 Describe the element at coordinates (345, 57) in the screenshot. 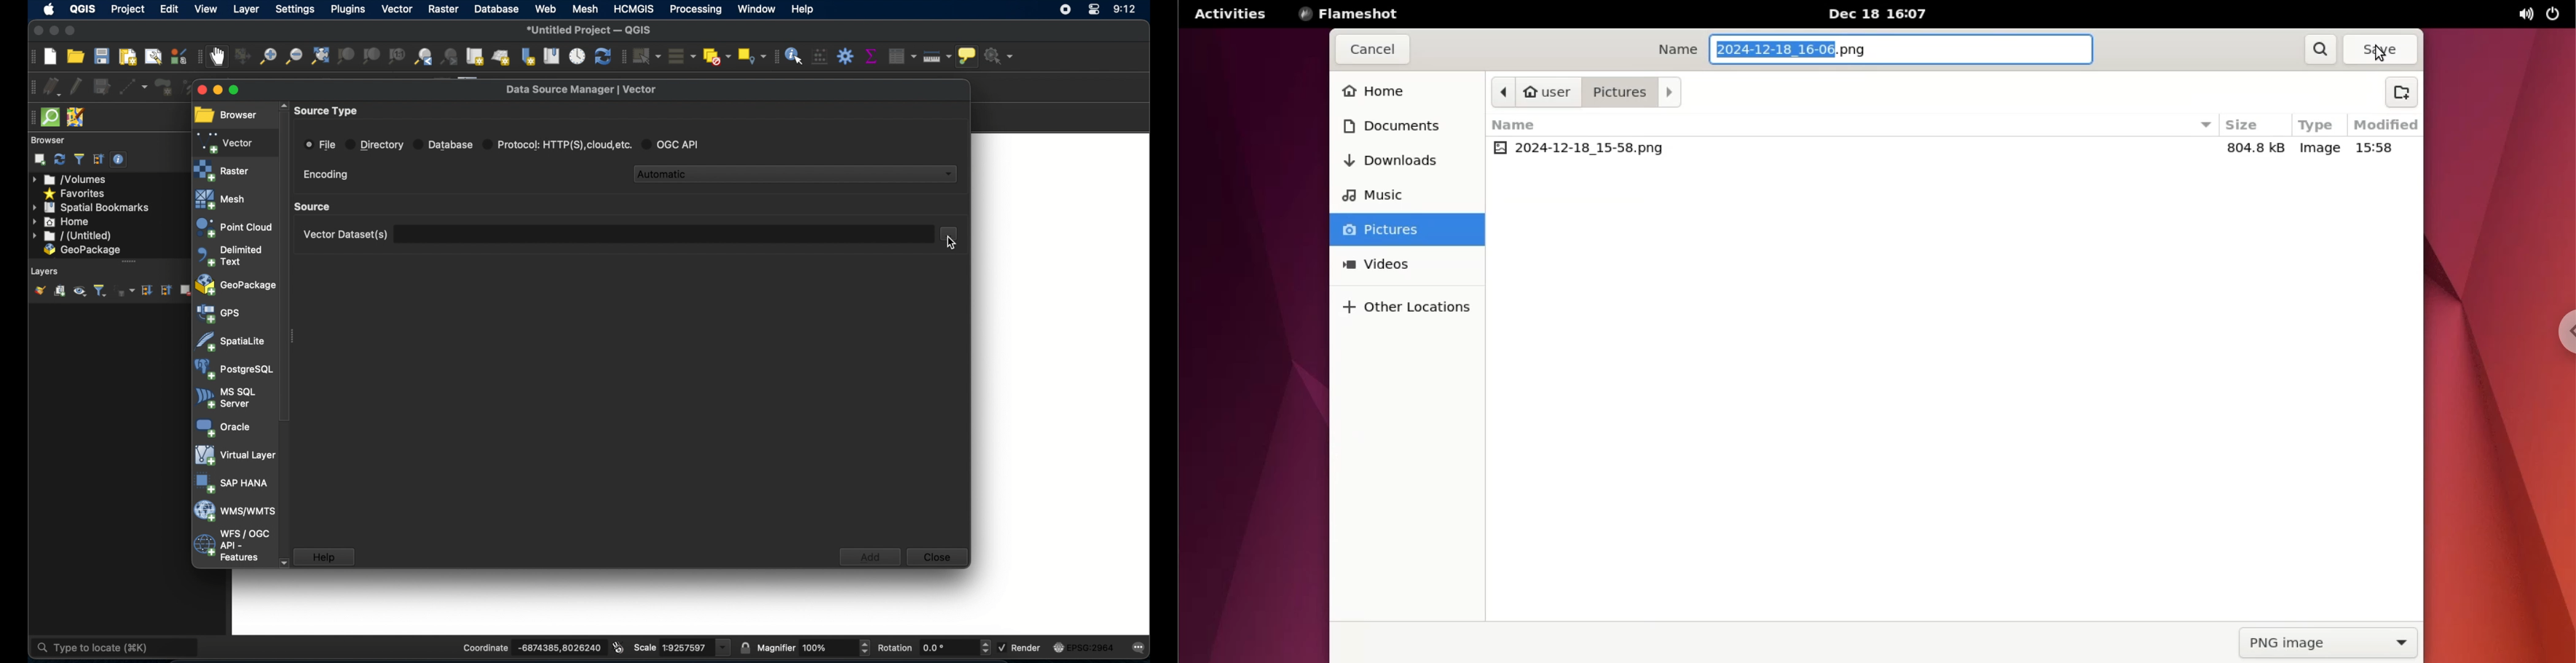

I see `zoom to selection` at that location.